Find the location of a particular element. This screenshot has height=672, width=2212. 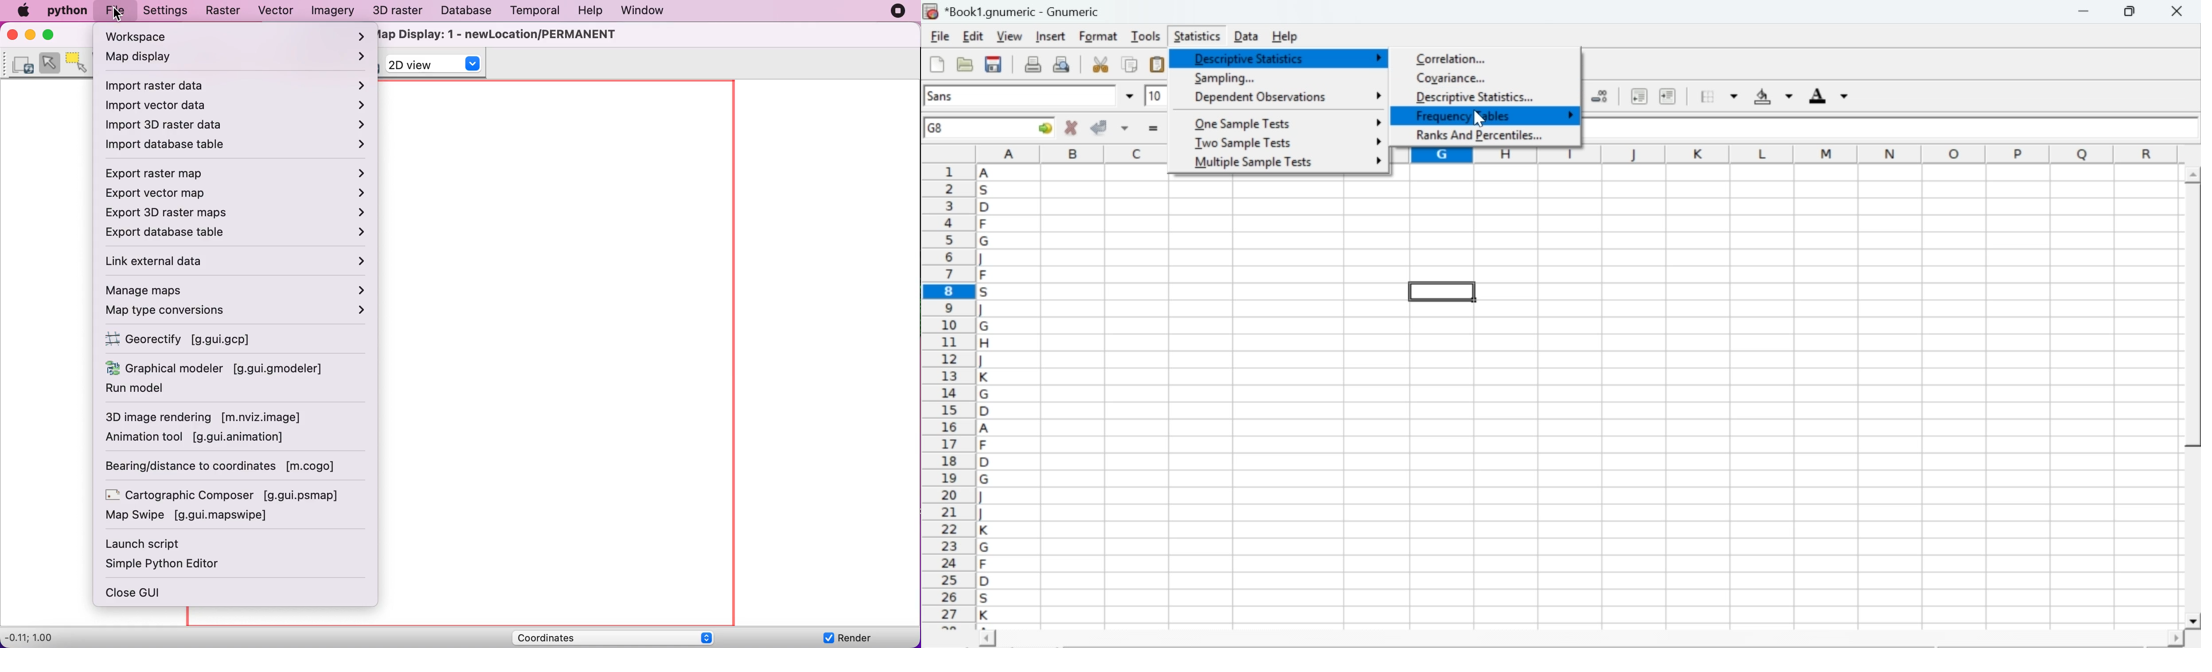

scroll bar is located at coordinates (2193, 398).